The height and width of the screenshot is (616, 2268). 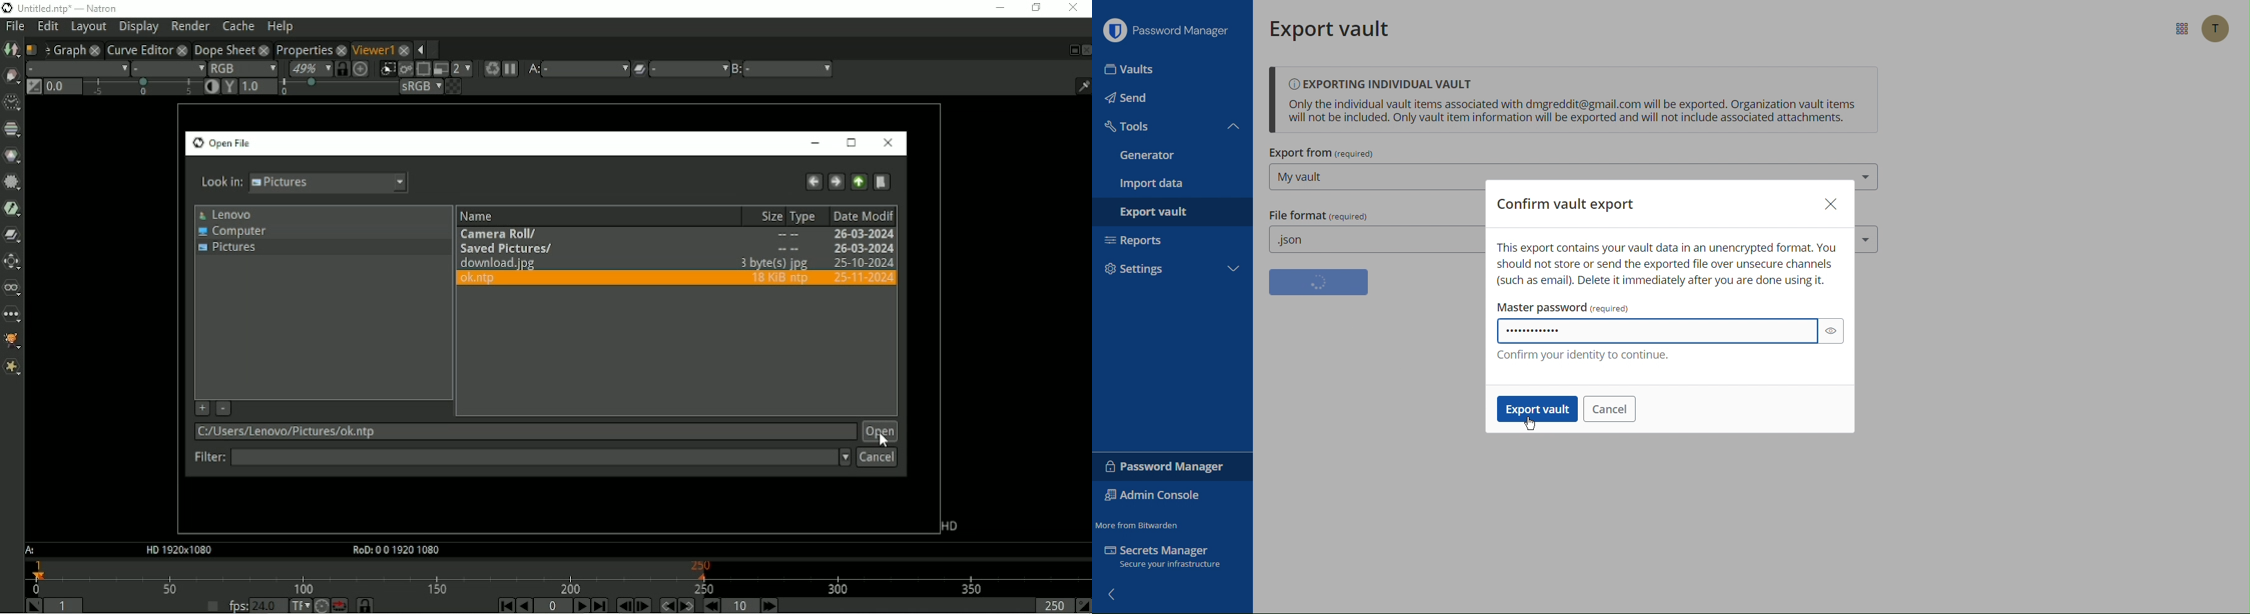 What do you see at coordinates (1582, 357) in the screenshot?
I see `Confirm your identify to continue` at bounding box center [1582, 357].